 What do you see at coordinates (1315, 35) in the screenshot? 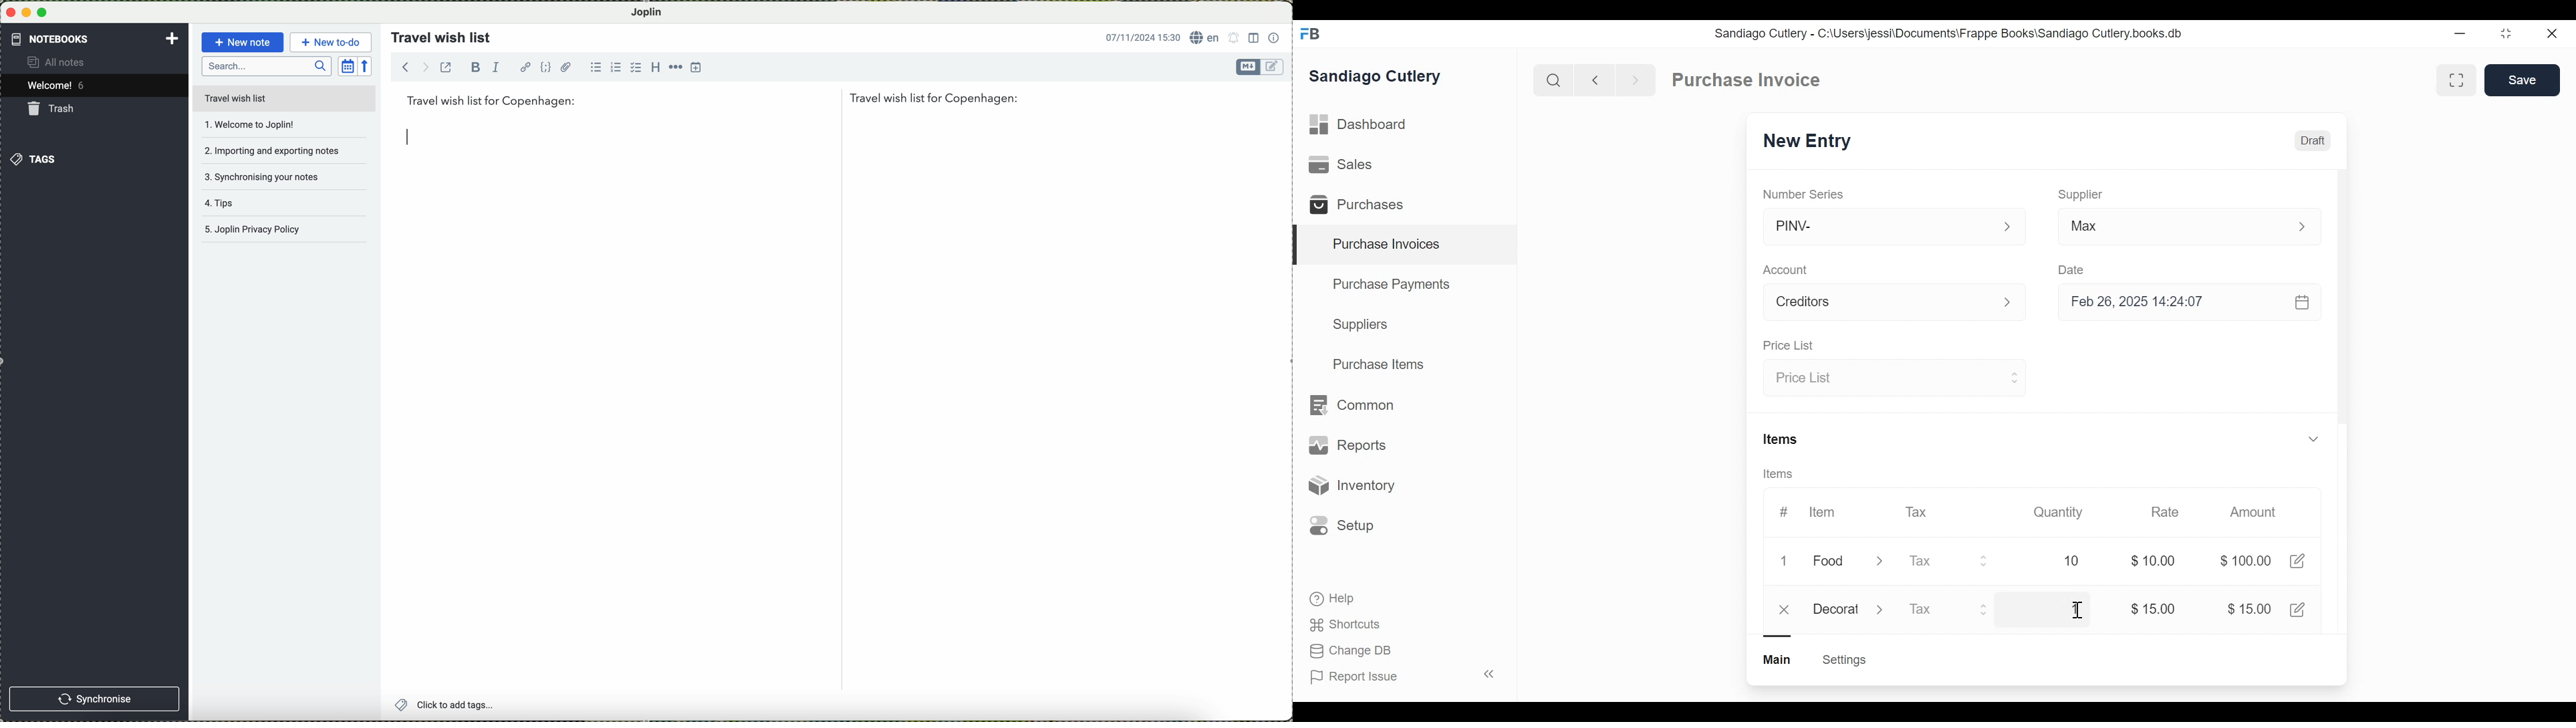
I see `Frappe Books Desktop icon` at bounding box center [1315, 35].